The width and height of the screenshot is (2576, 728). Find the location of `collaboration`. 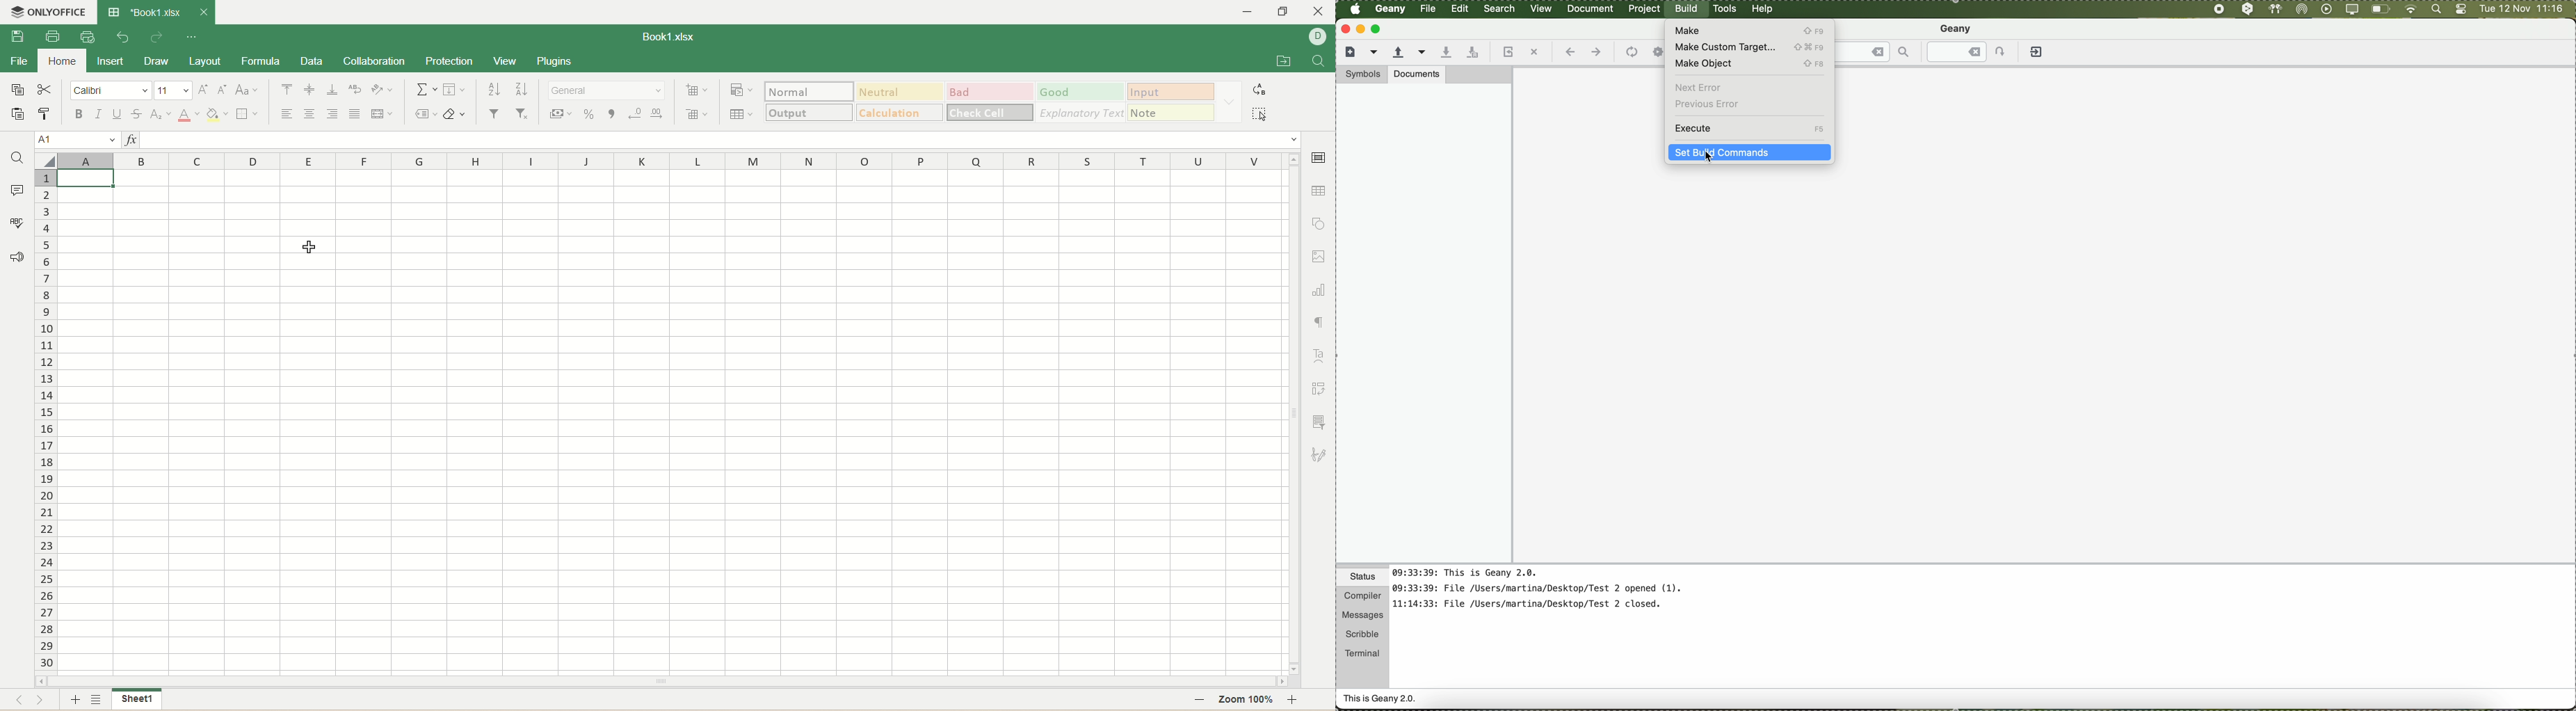

collaboration is located at coordinates (374, 61).